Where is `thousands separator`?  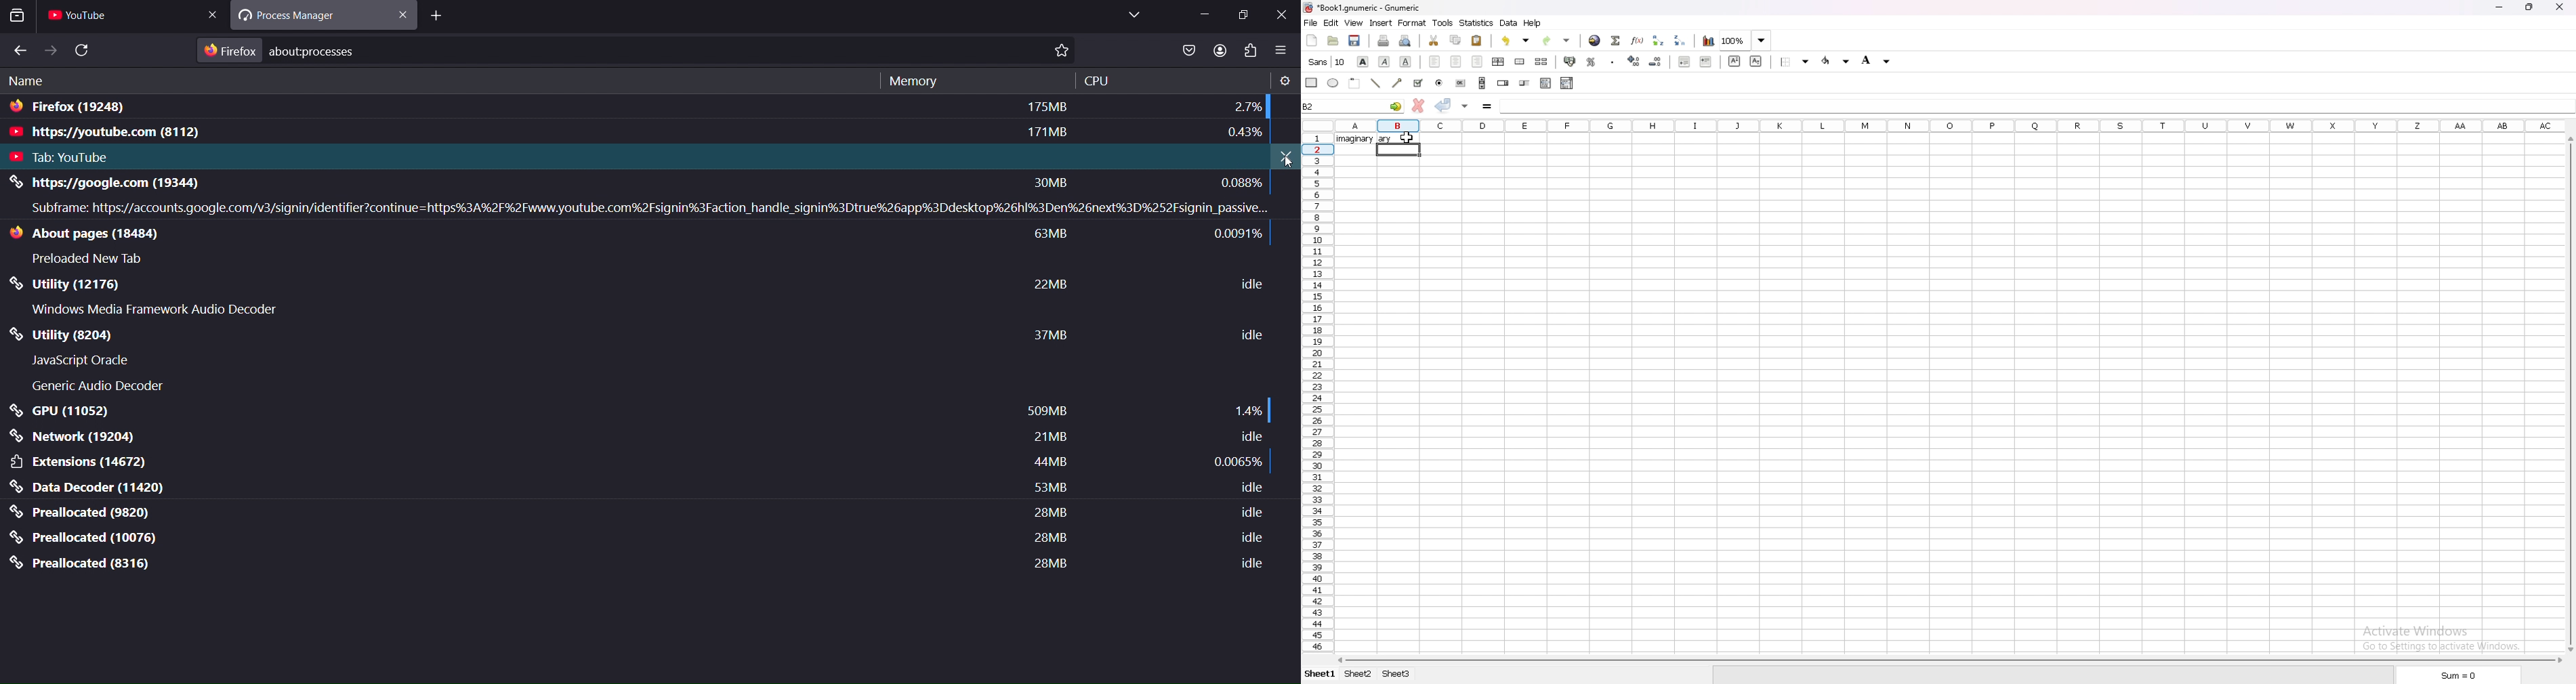 thousands separator is located at coordinates (1614, 60).